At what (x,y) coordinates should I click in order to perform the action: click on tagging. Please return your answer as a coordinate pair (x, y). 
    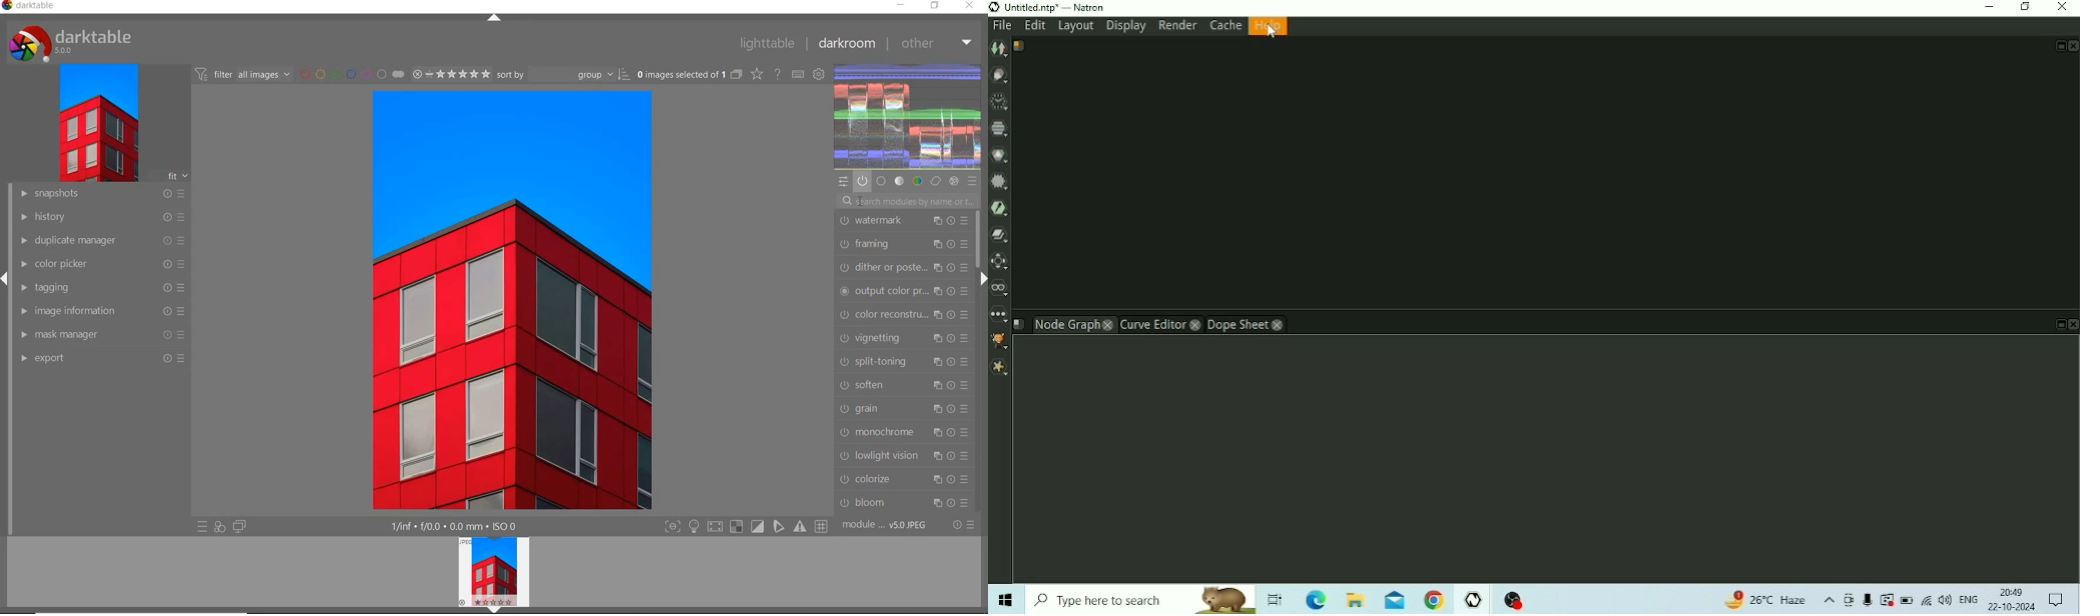
    Looking at the image, I should click on (100, 289).